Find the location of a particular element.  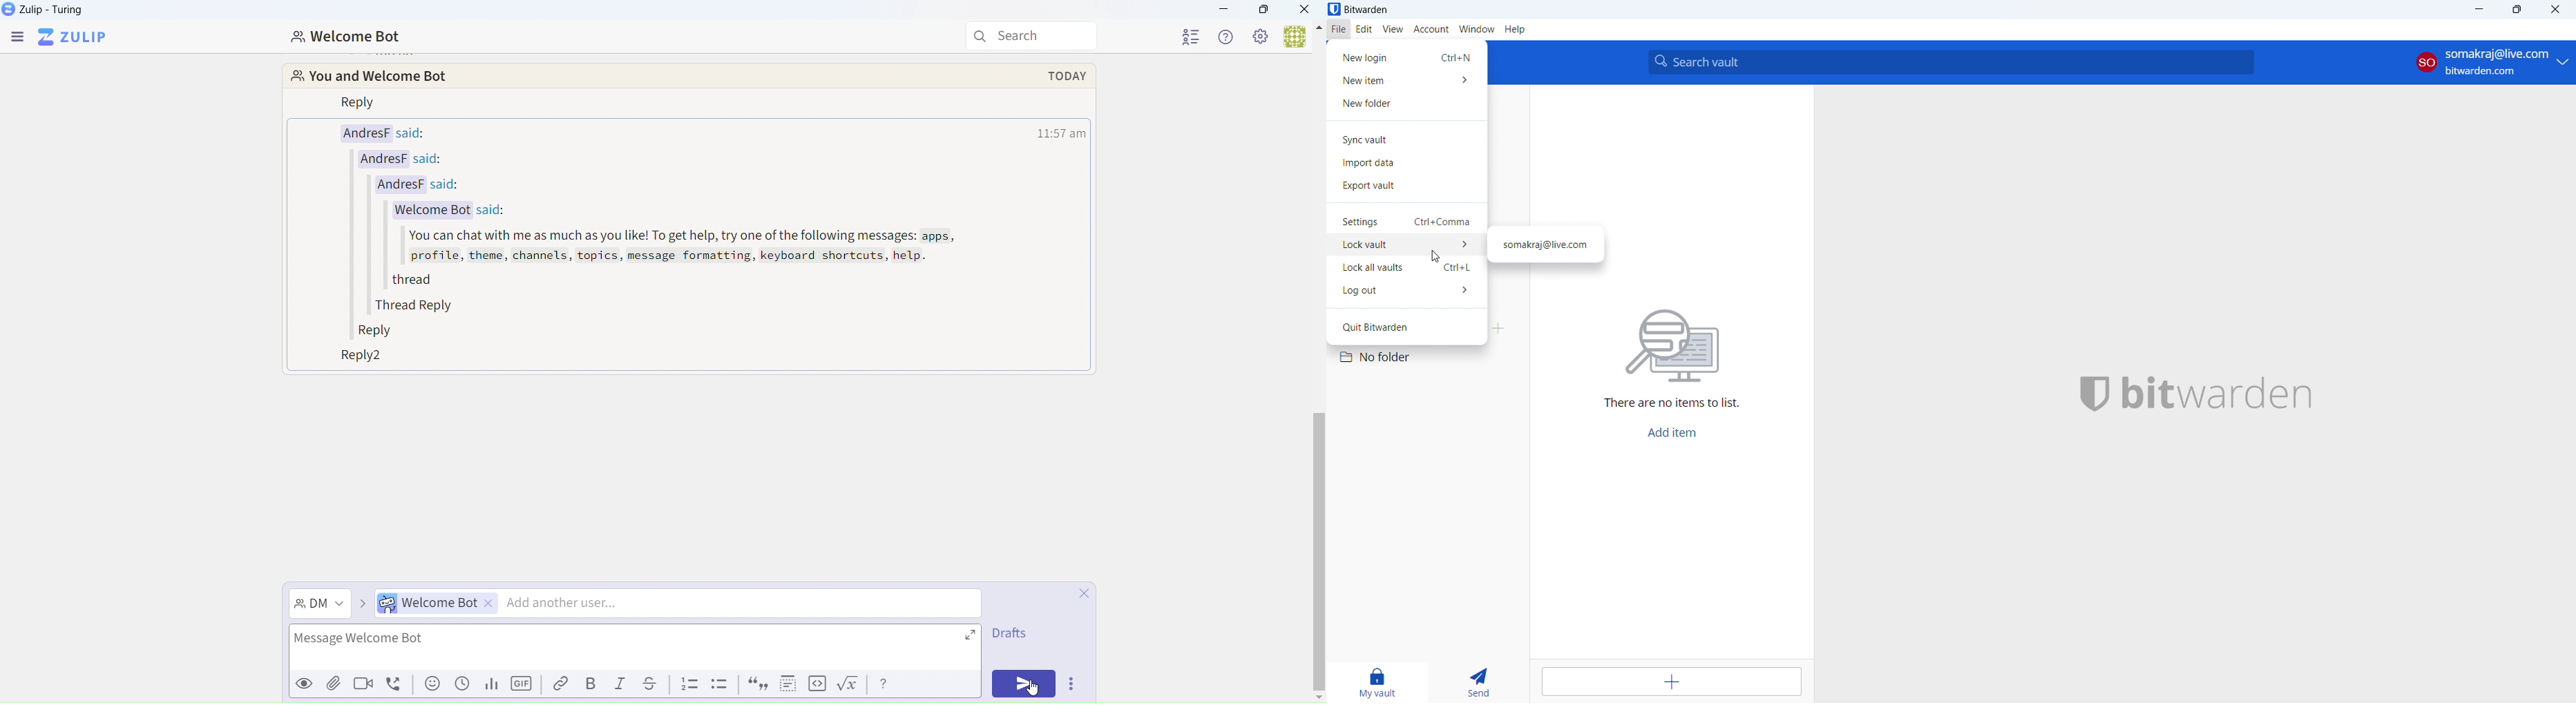

maximize is located at coordinates (2519, 9).